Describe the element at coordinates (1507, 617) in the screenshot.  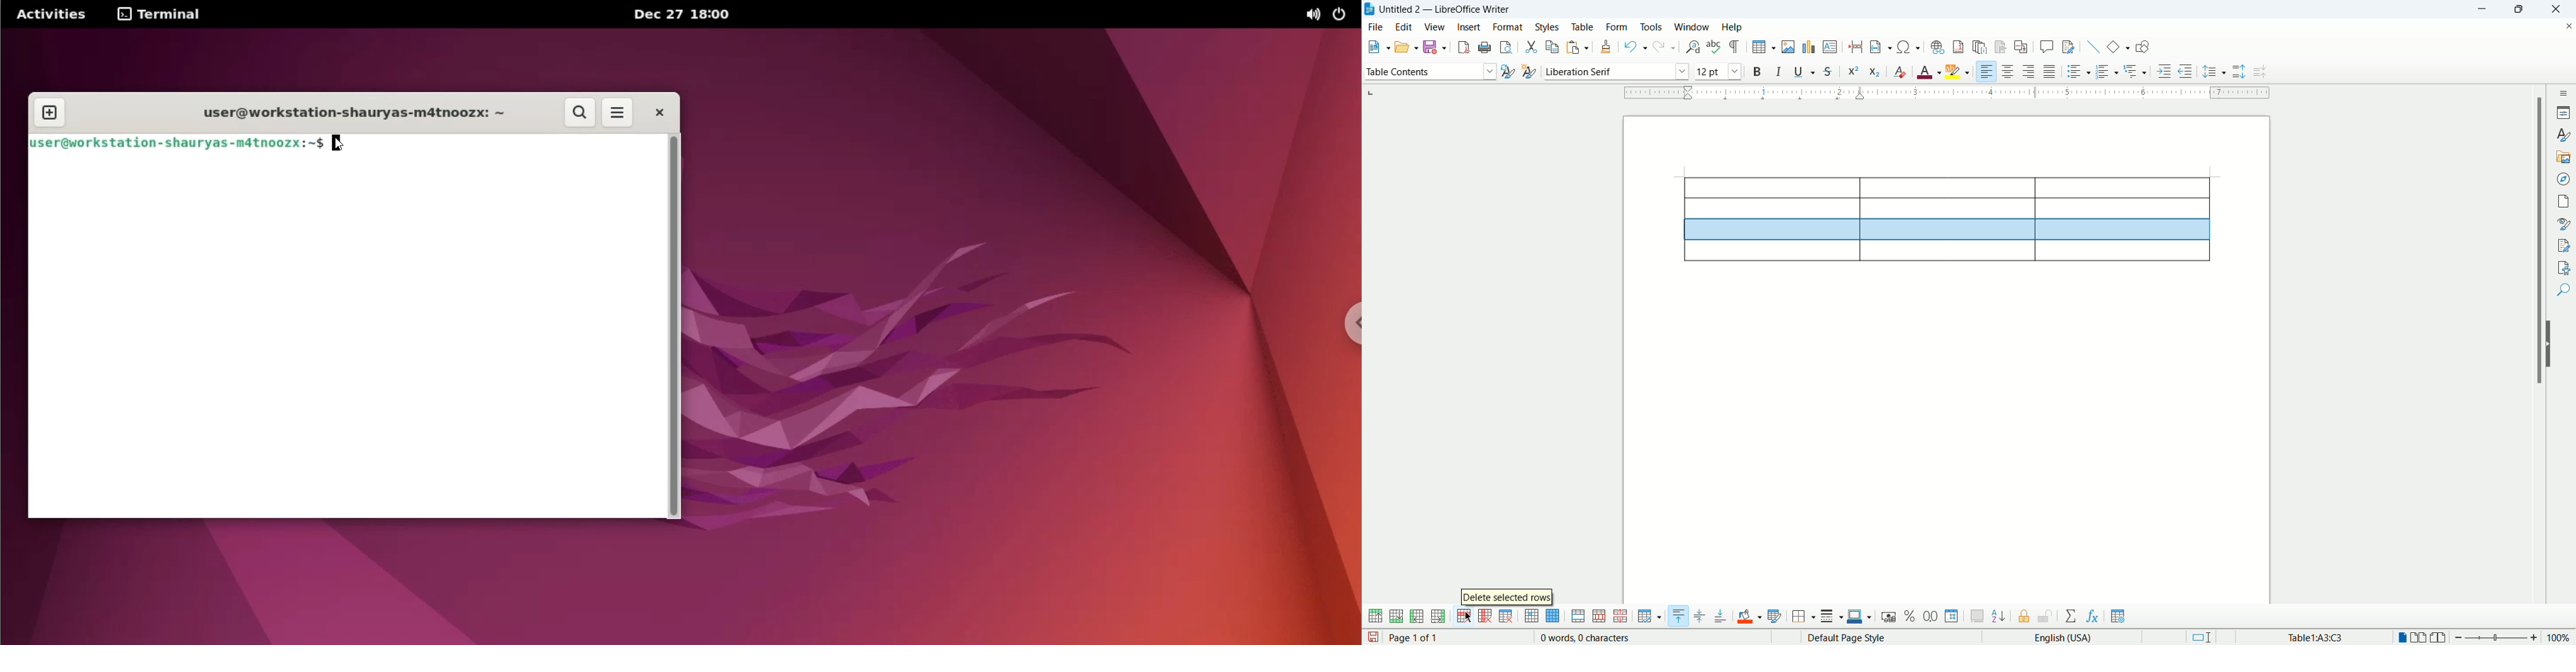
I see `delete table` at that location.